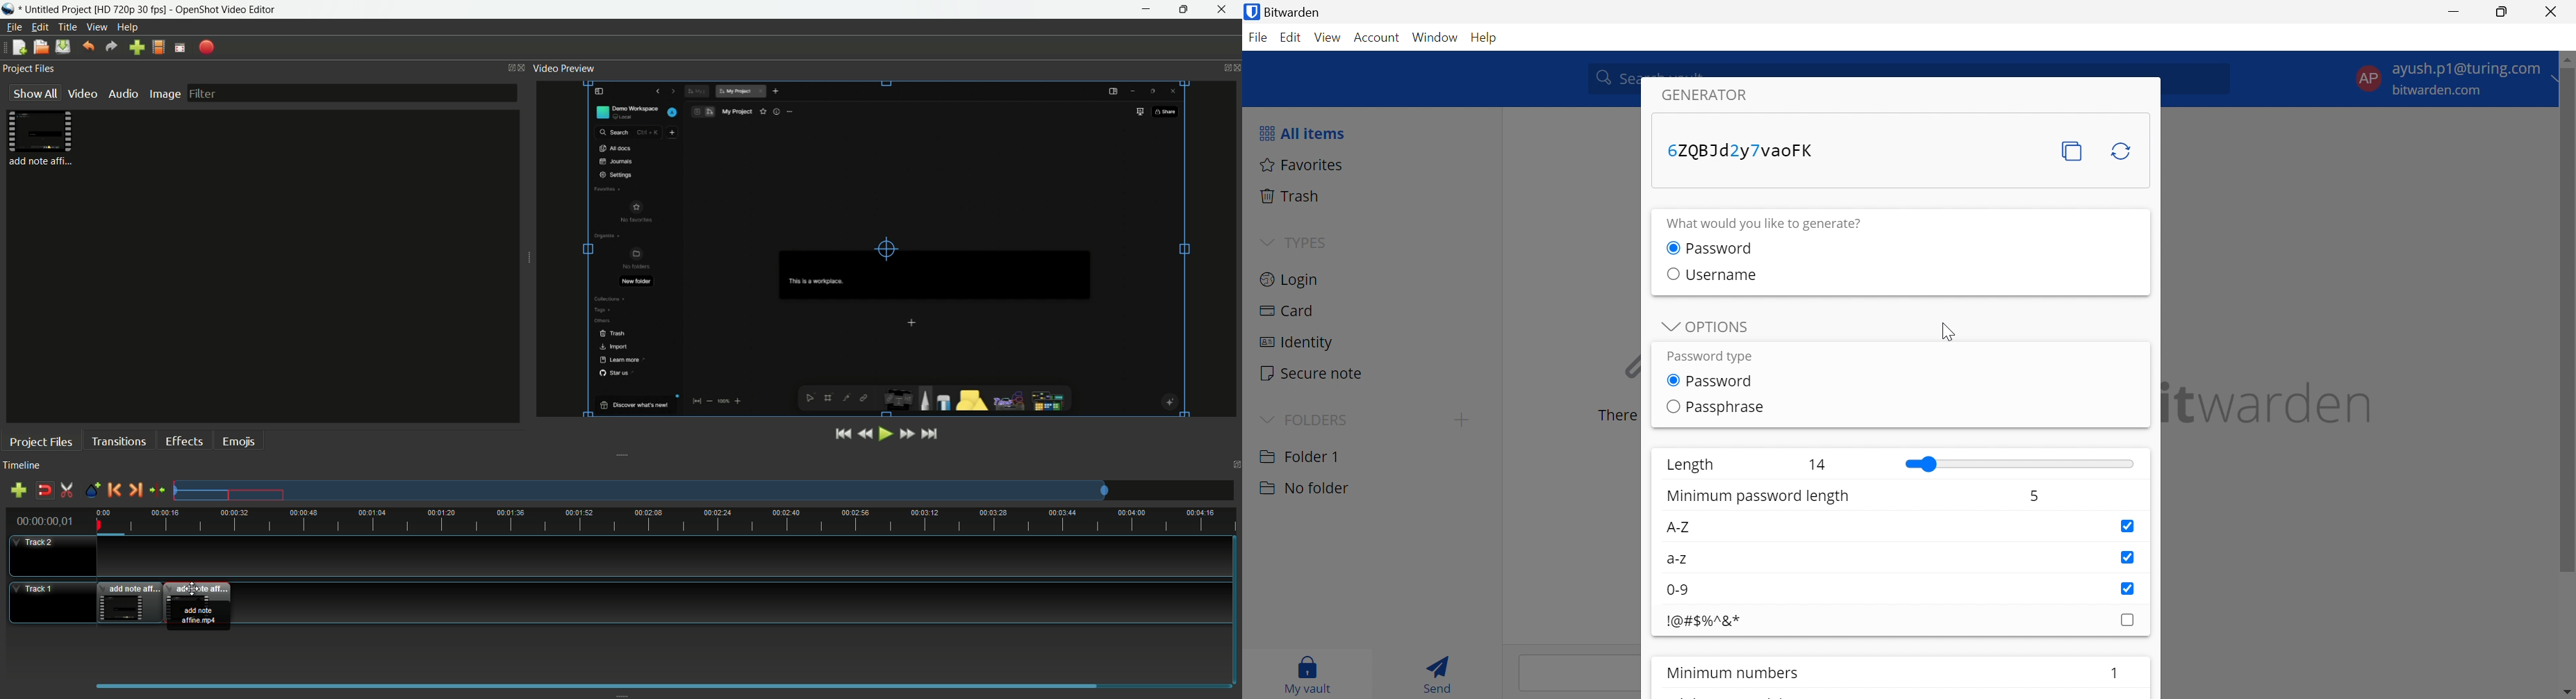 Image resolution: width=2576 pixels, height=700 pixels. Describe the element at coordinates (1266, 419) in the screenshot. I see `Drop Down` at that location.